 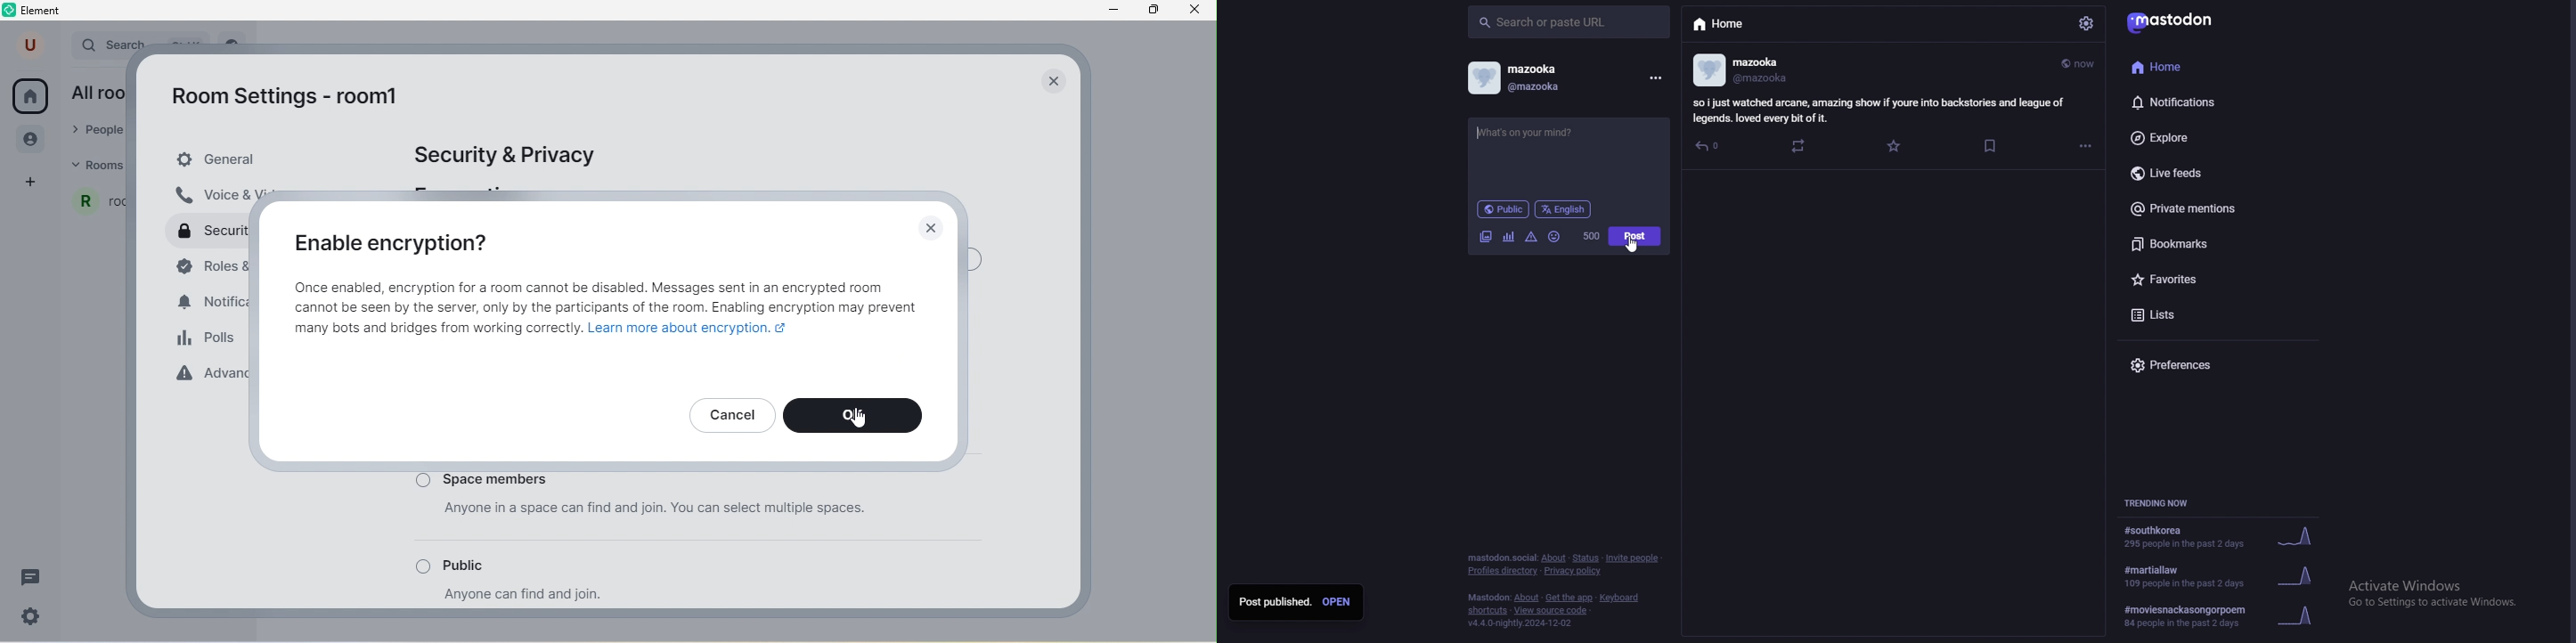 I want to click on trending, so click(x=2231, y=616).